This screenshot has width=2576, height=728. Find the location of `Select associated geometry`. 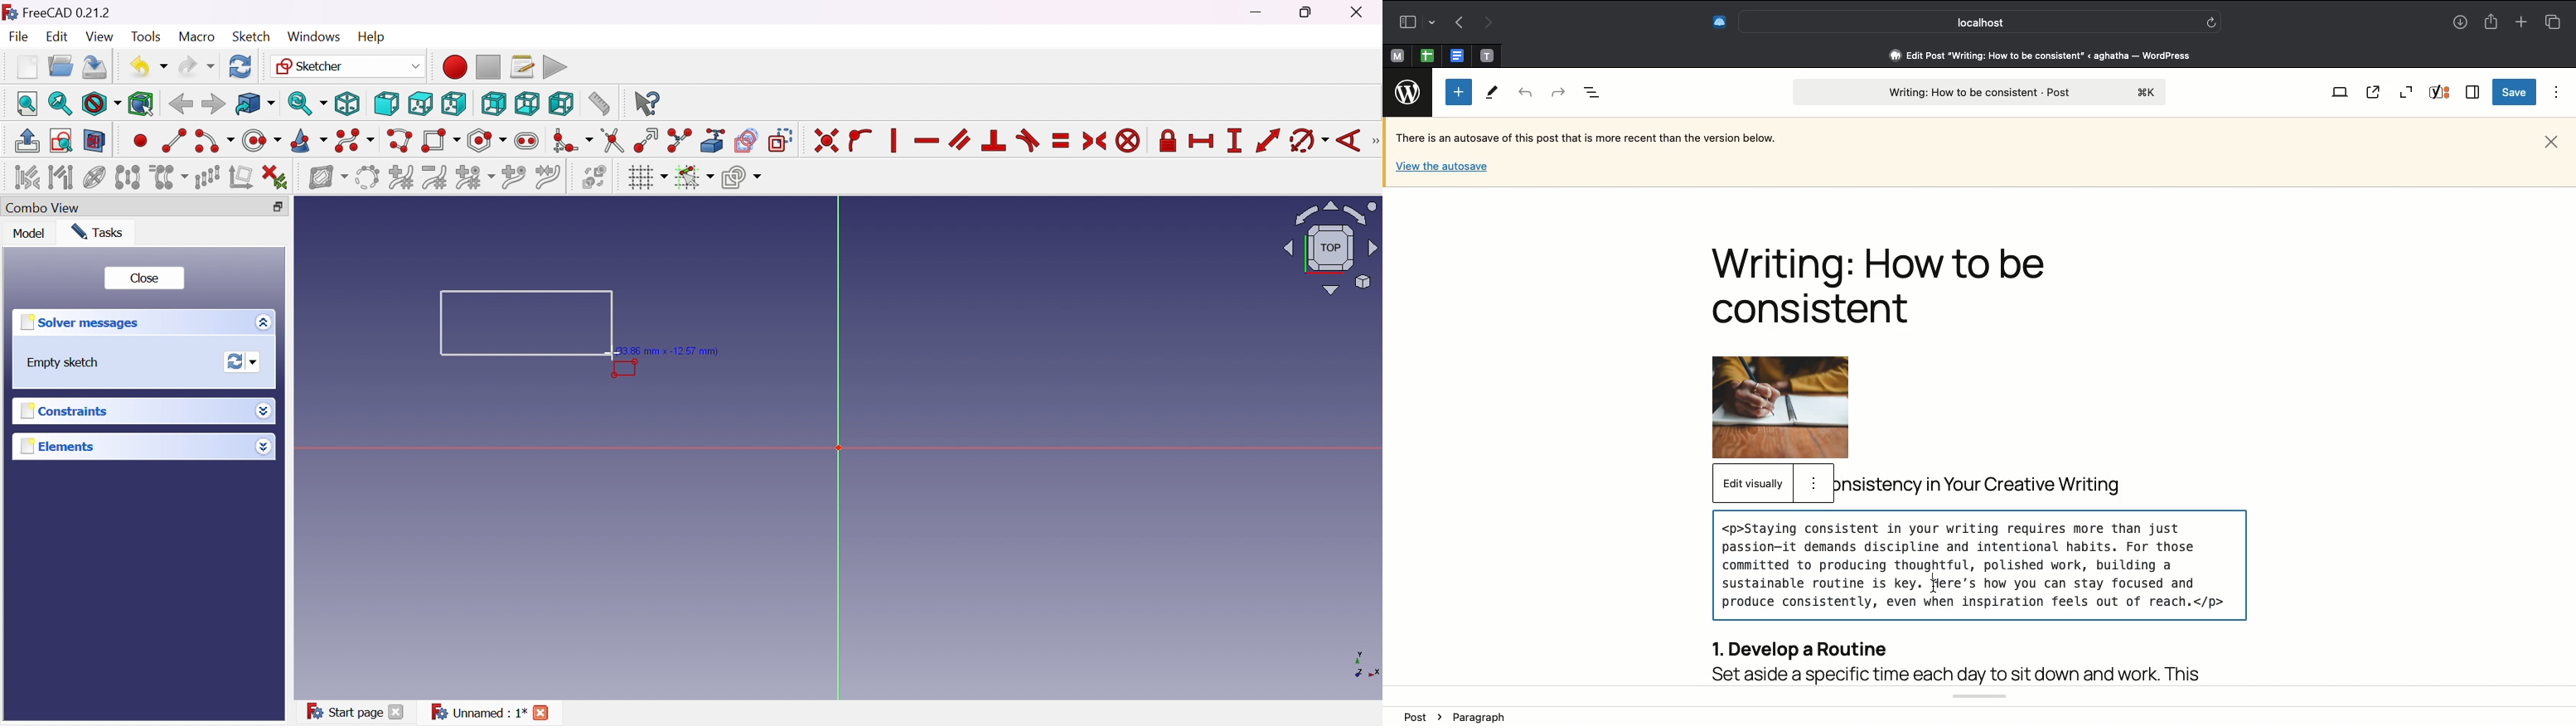

Select associated geometry is located at coordinates (61, 176).